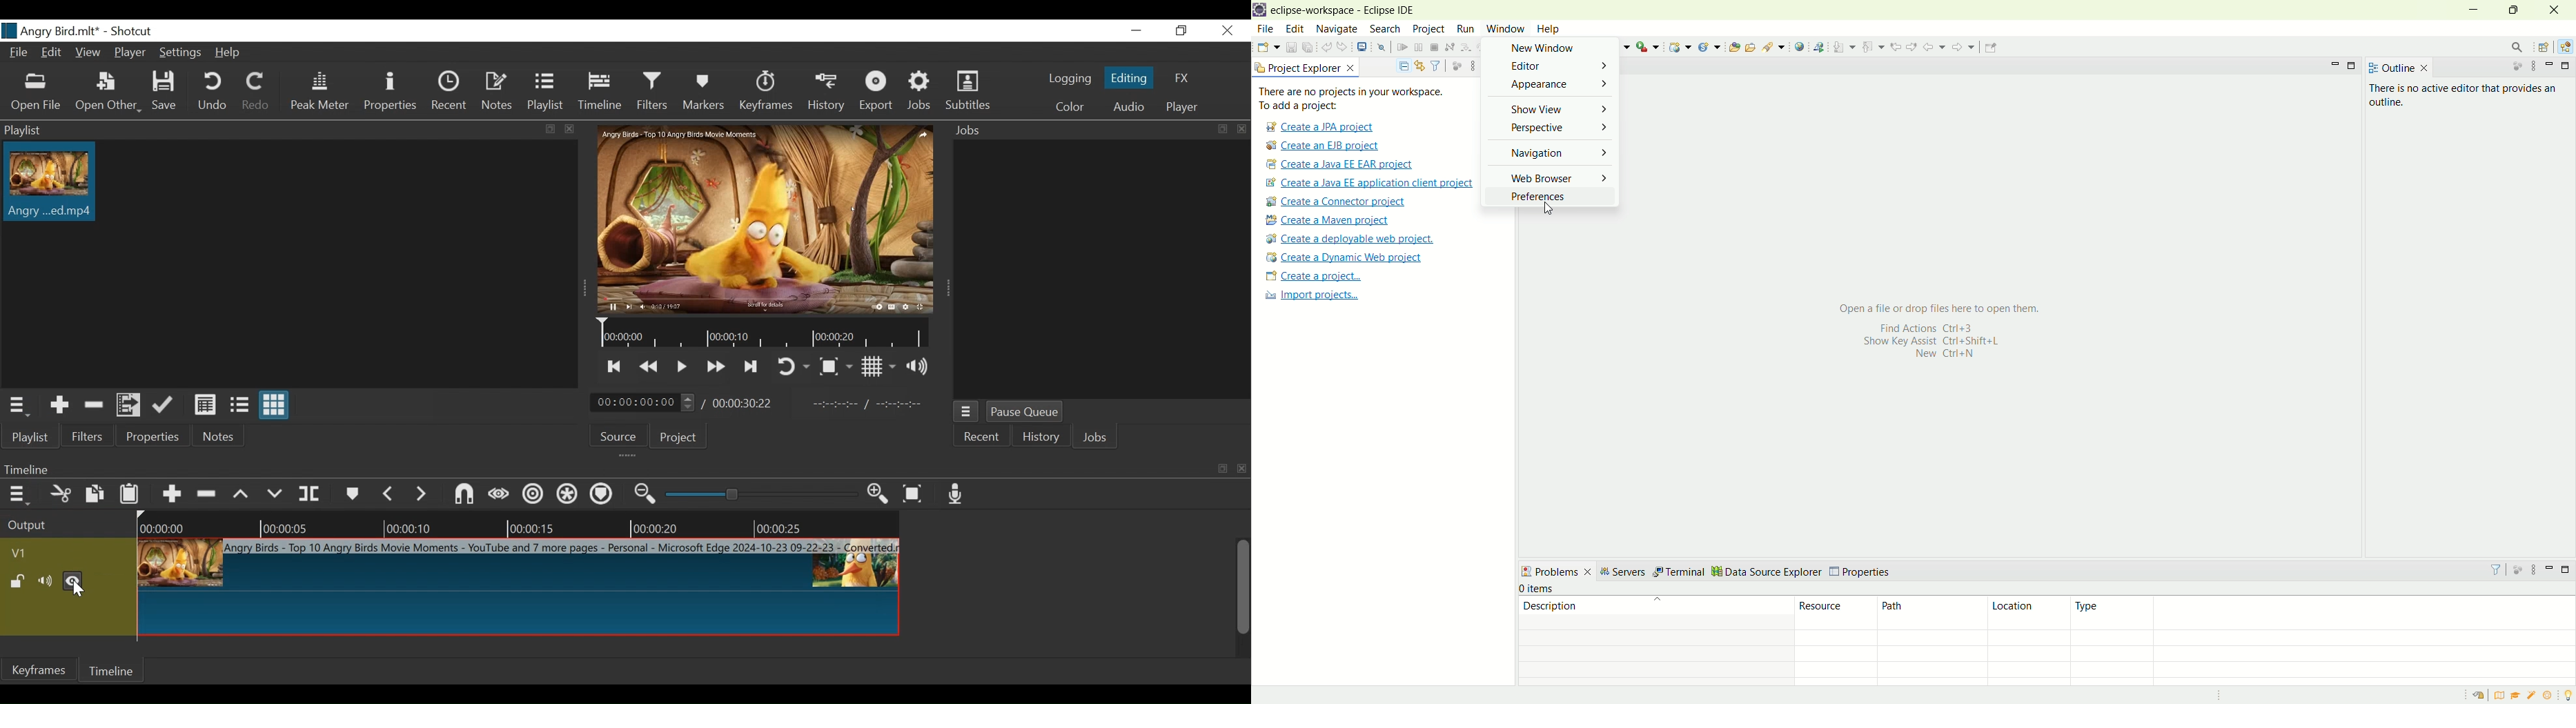 The height and width of the screenshot is (728, 2576). What do you see at coordinates (351, 493) in the screenshot?
I see `markers` at bounding box center [351, 493].